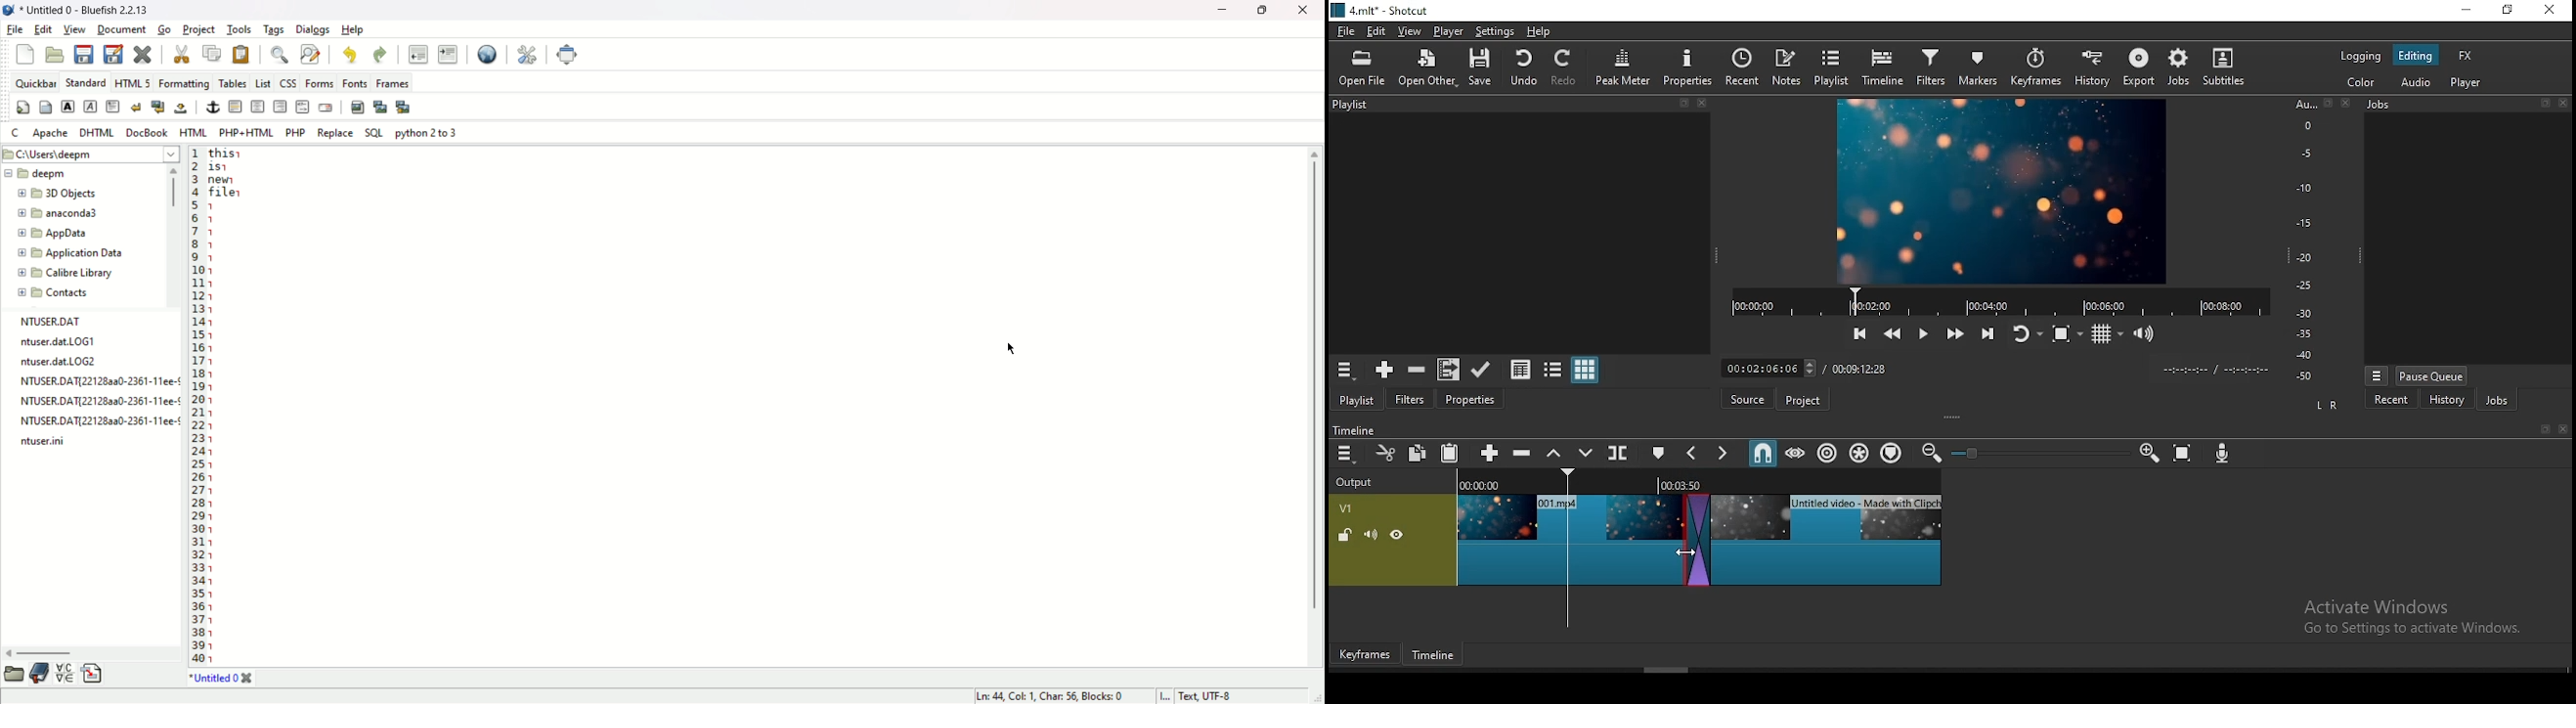 This screenshot has width=2576, height=728. Describe the element at coordinates (745, 404) in the screenshot. I see `editor` at that location.